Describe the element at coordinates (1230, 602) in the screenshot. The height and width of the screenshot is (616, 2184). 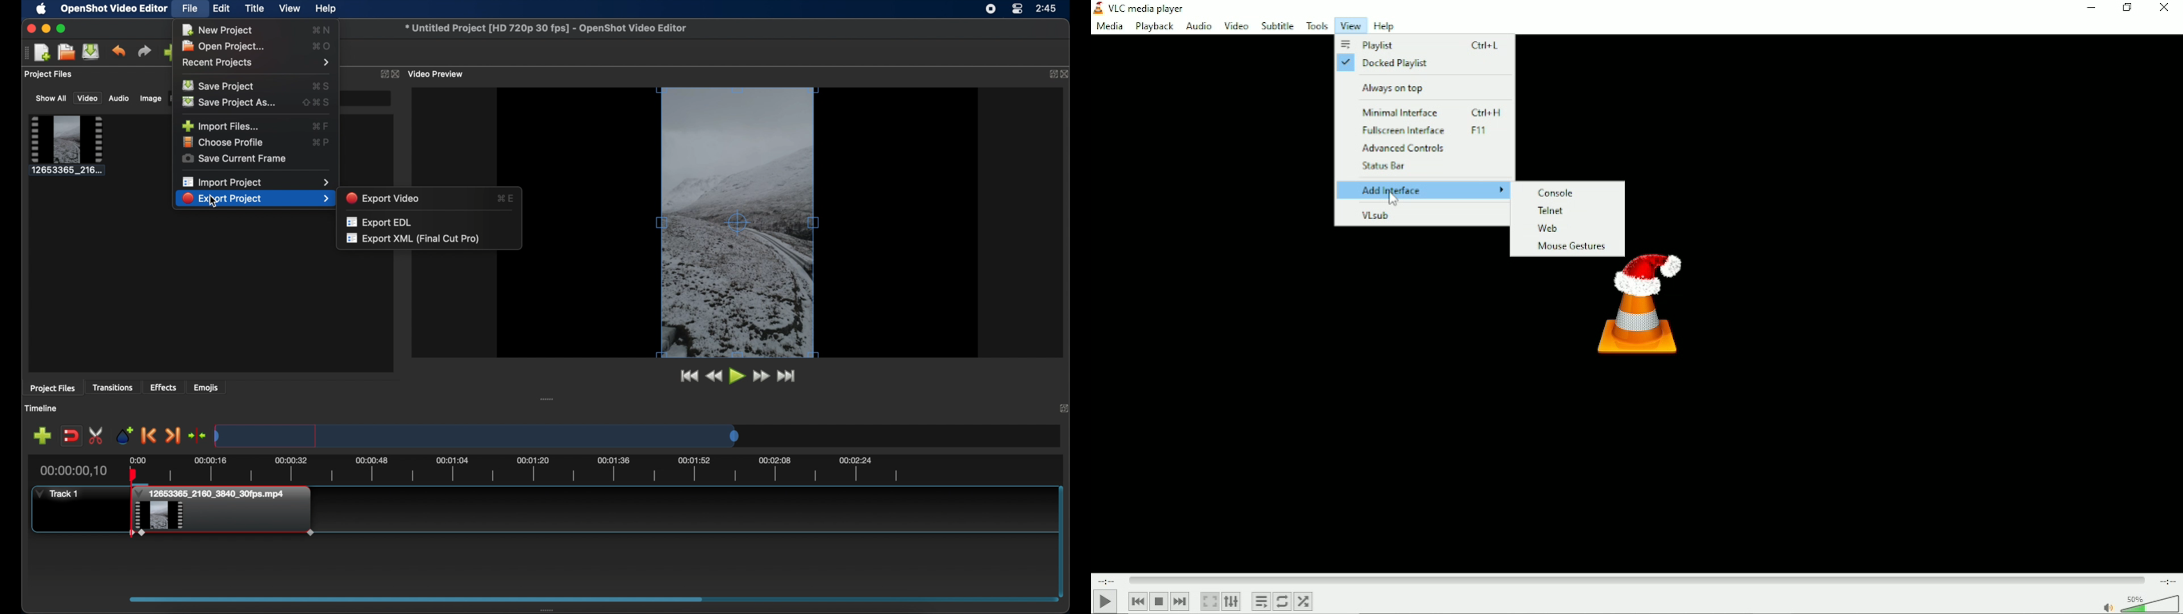
I see `Show extended settings` at that location.